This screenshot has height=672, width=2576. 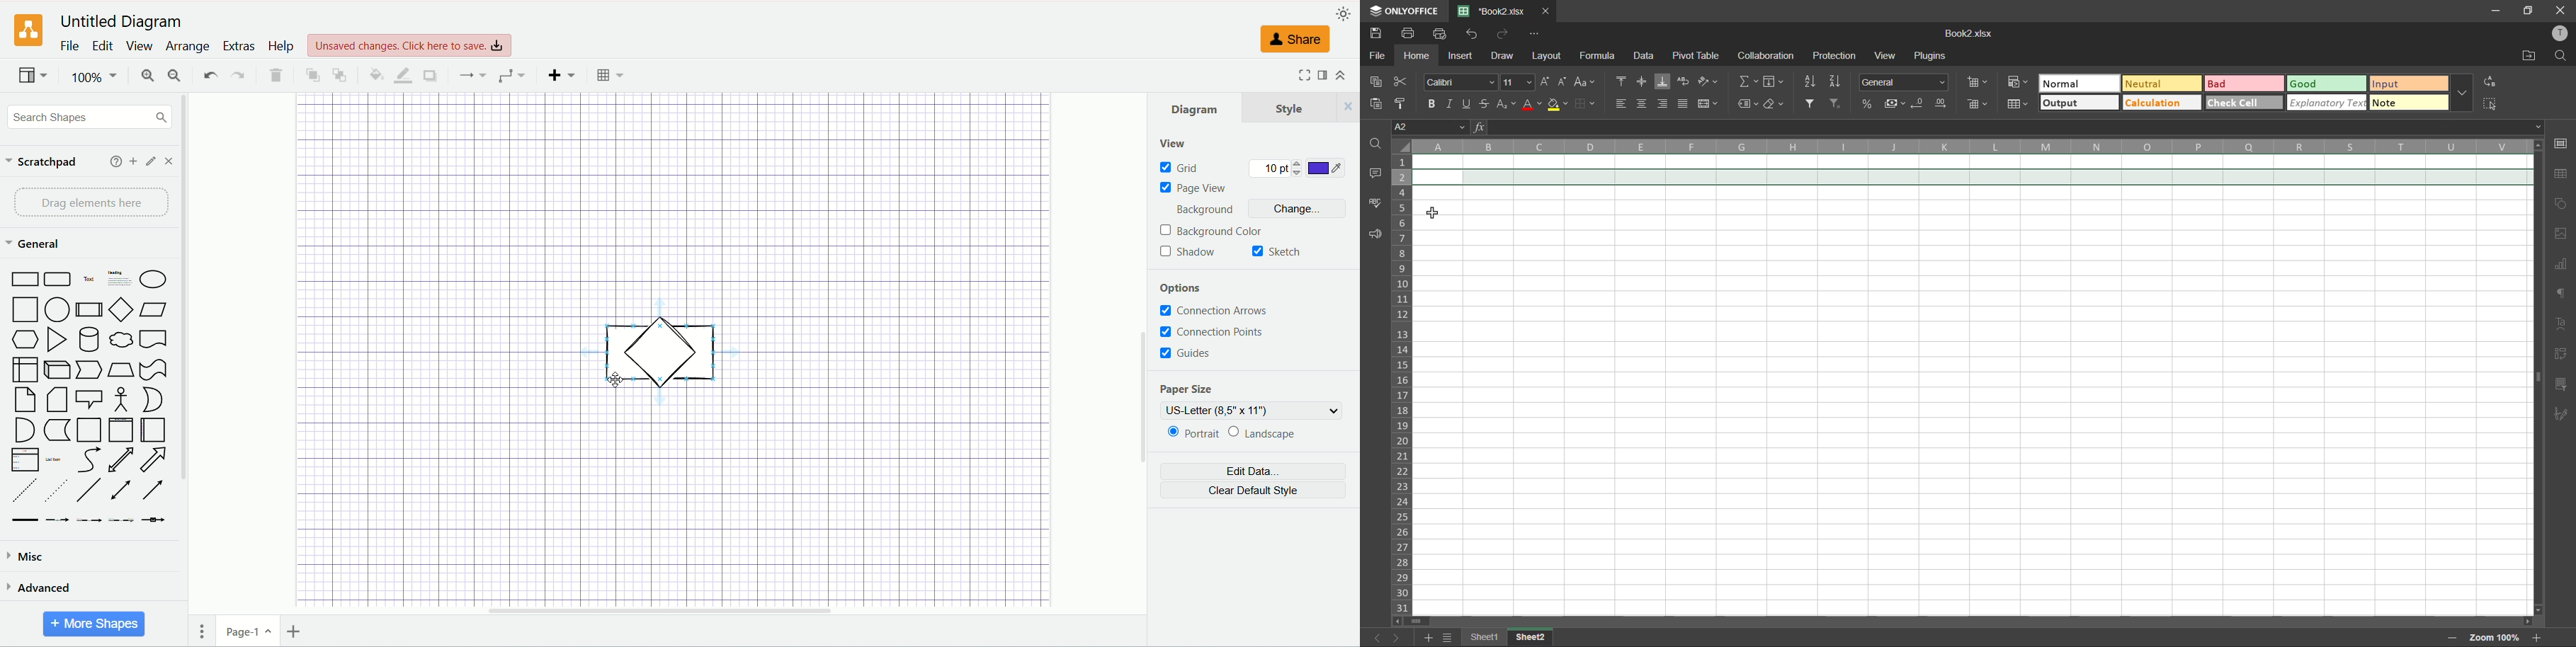 I want to click on logo, so click(x=27, y=31).